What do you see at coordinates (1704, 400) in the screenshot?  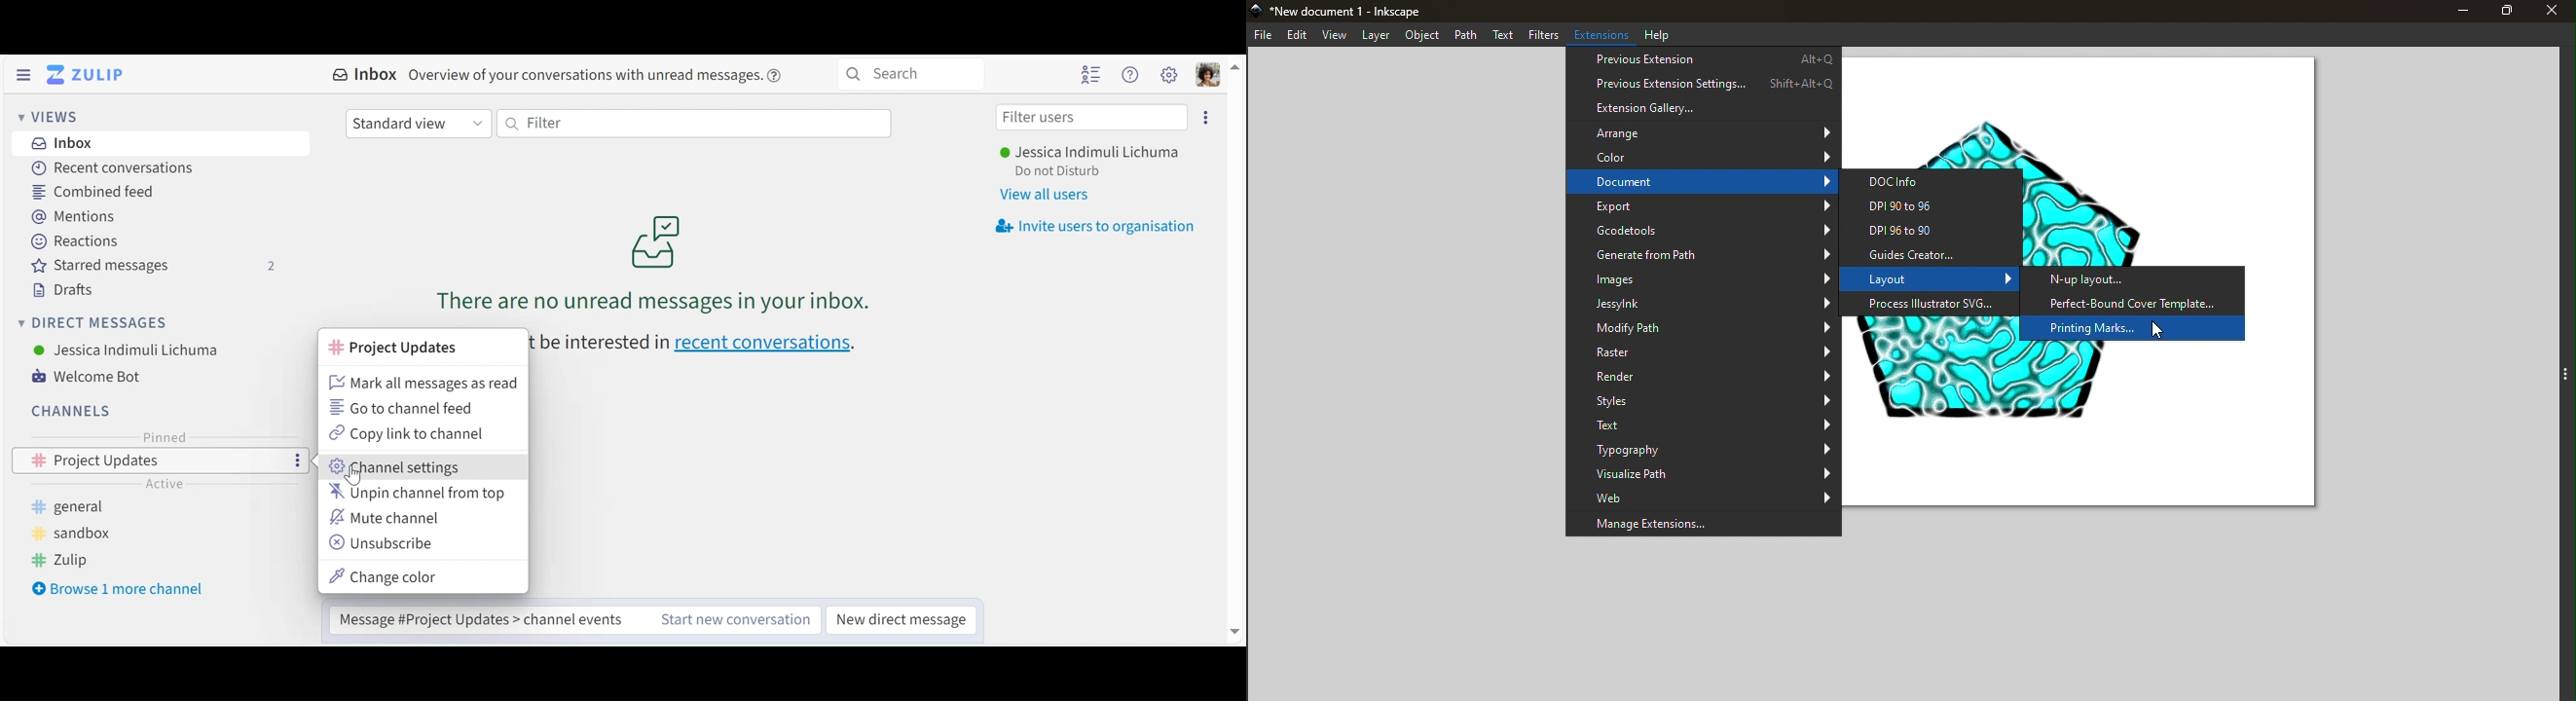 I see `Styles` at bounding box center [1704, 400].